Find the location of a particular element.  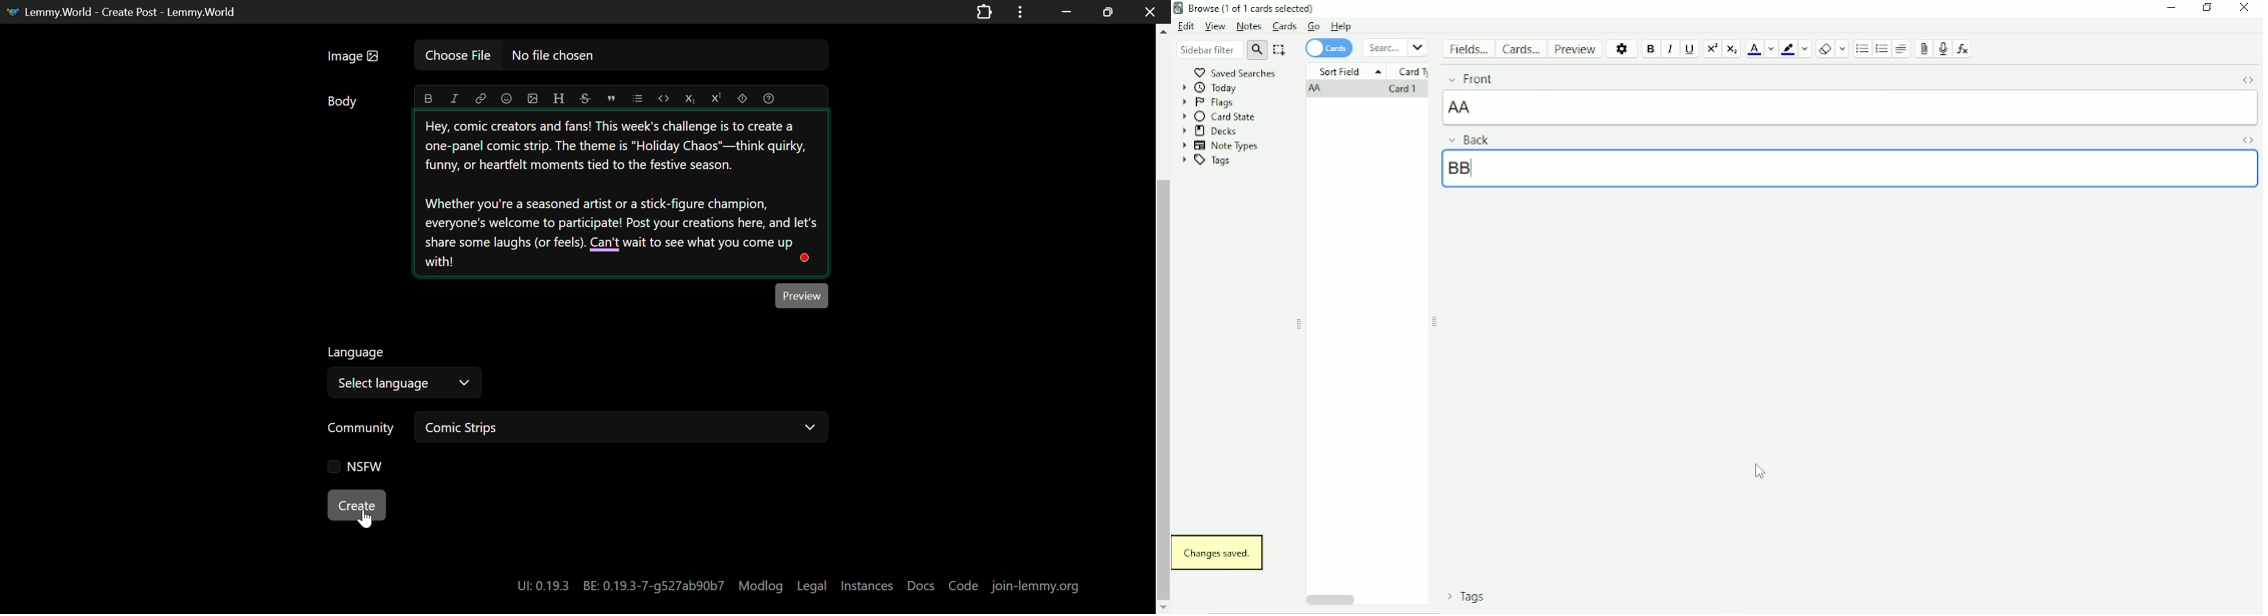

Cursor is located at coordinates (1762, 471).